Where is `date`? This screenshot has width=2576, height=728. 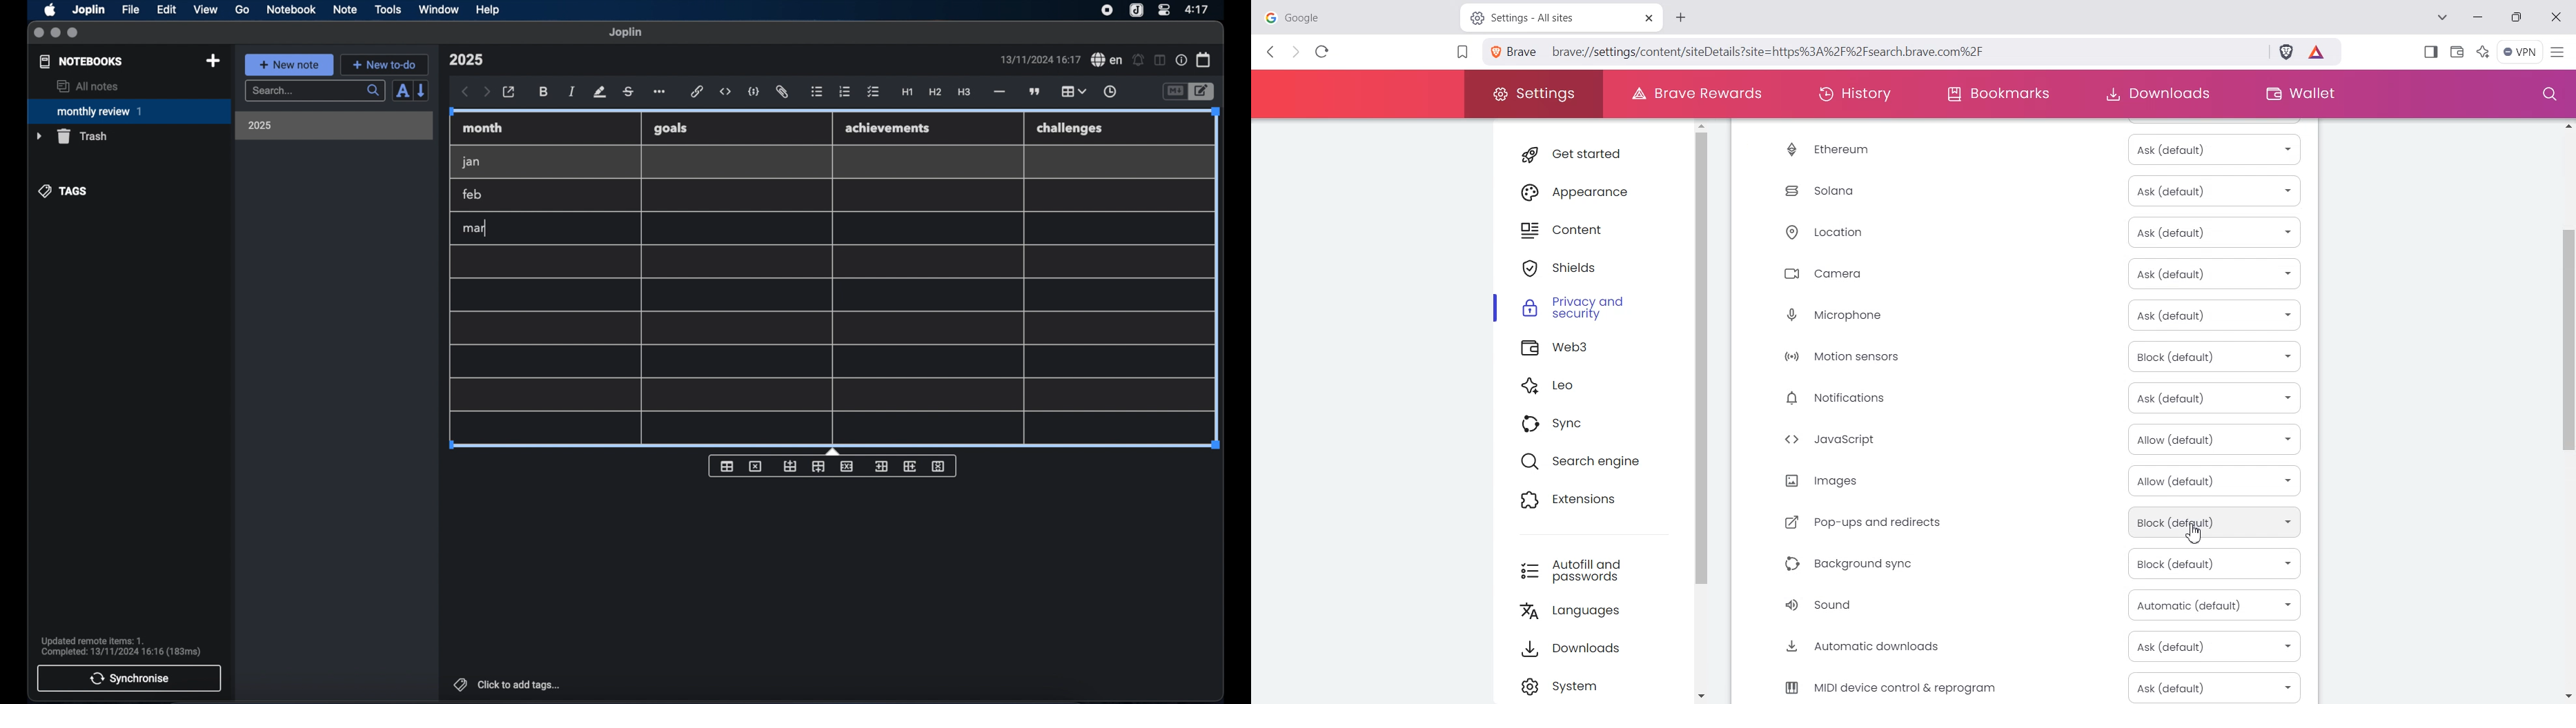 date is located at coordinates (1040, 59).